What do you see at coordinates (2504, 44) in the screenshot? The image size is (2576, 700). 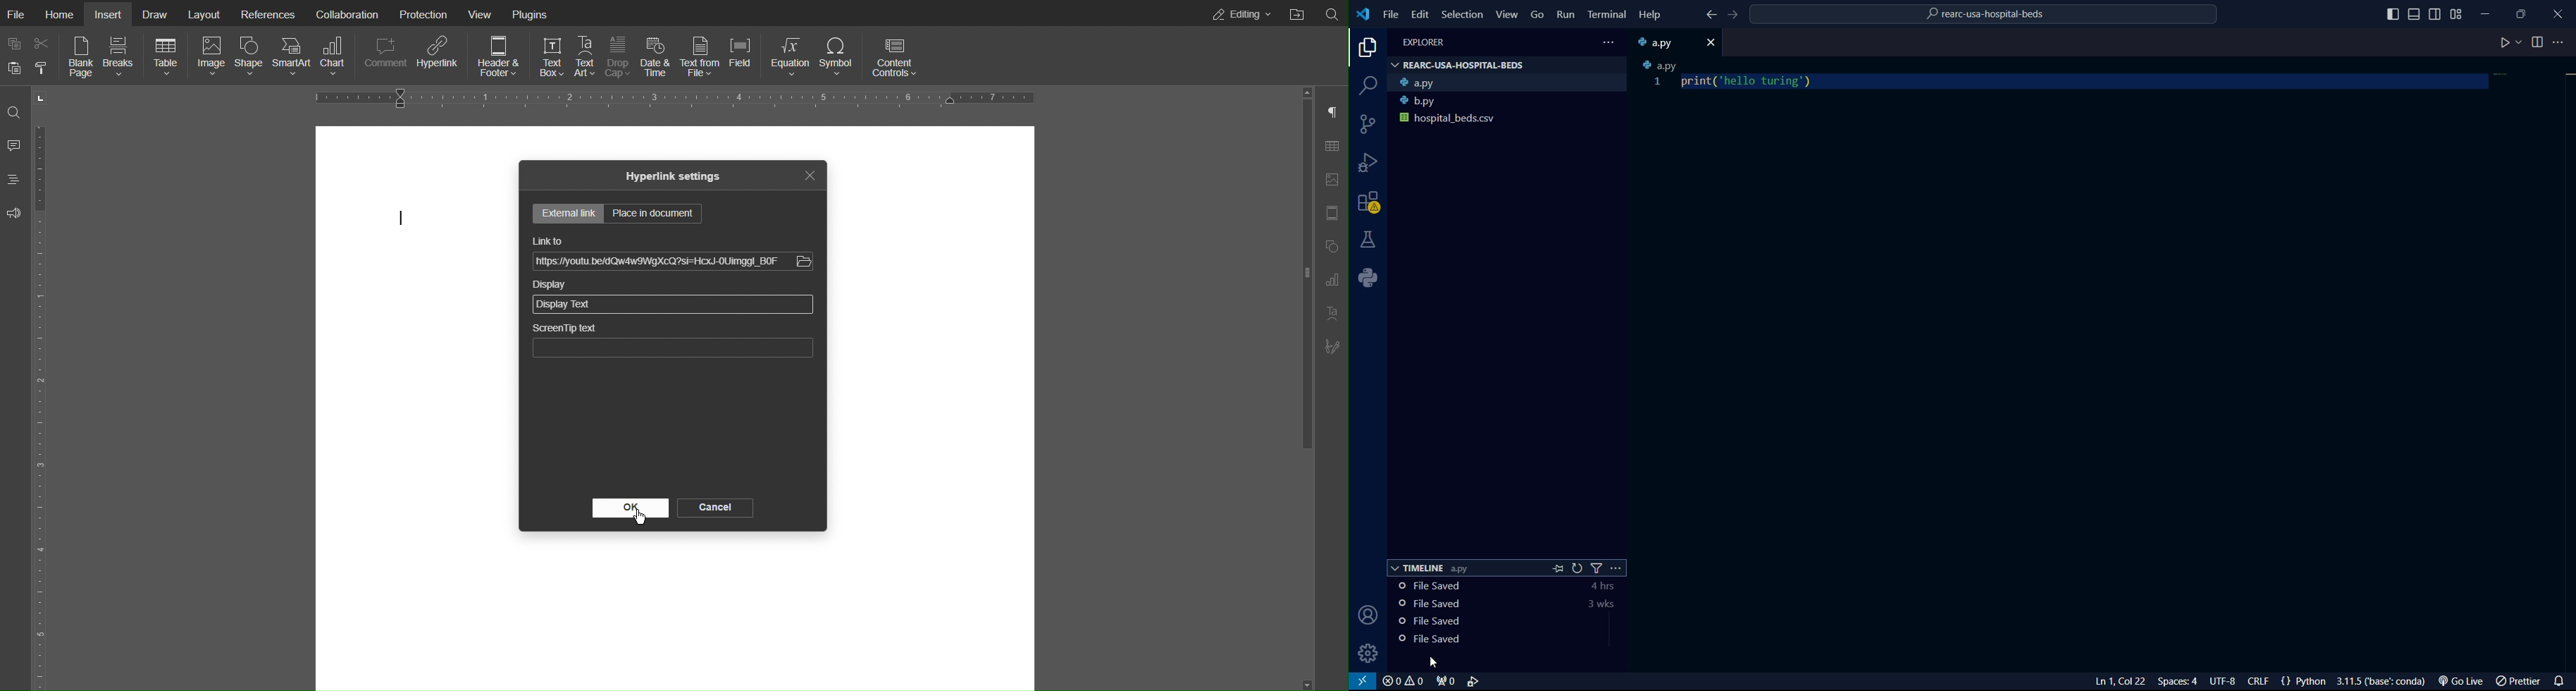 I see `run code` at bounding box center [2504, 44].